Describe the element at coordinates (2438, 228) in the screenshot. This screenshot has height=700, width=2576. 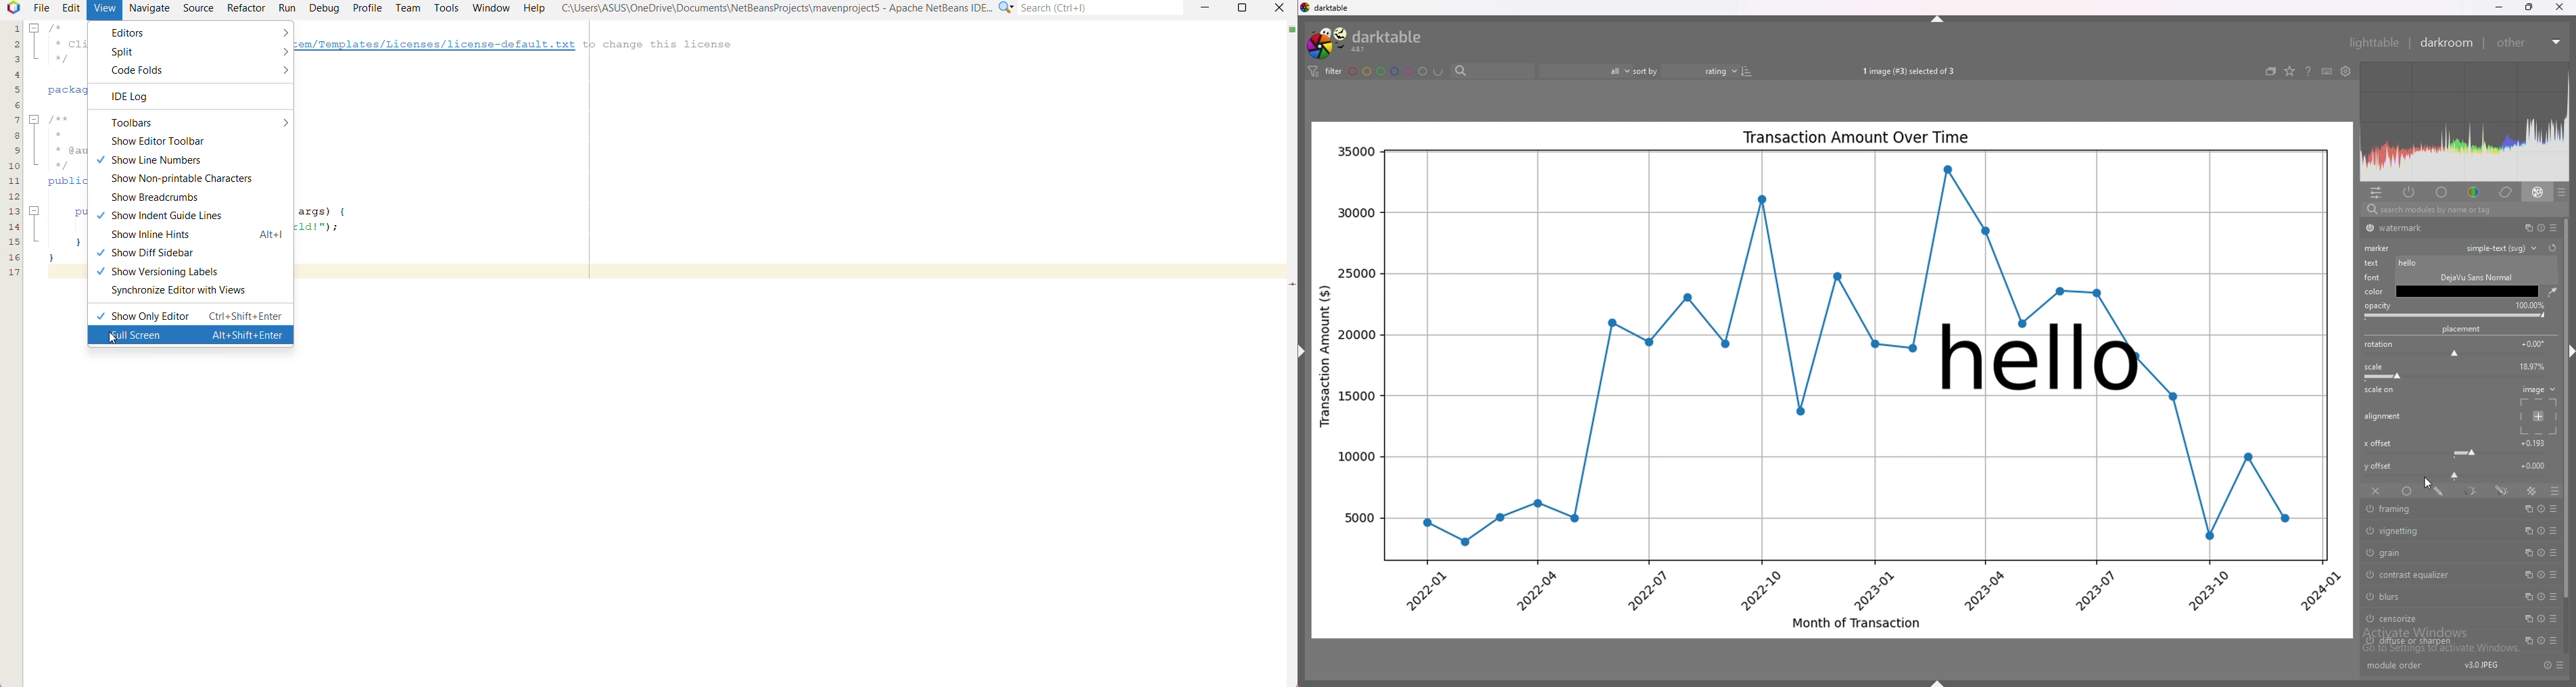
I see `watermark` at that location.